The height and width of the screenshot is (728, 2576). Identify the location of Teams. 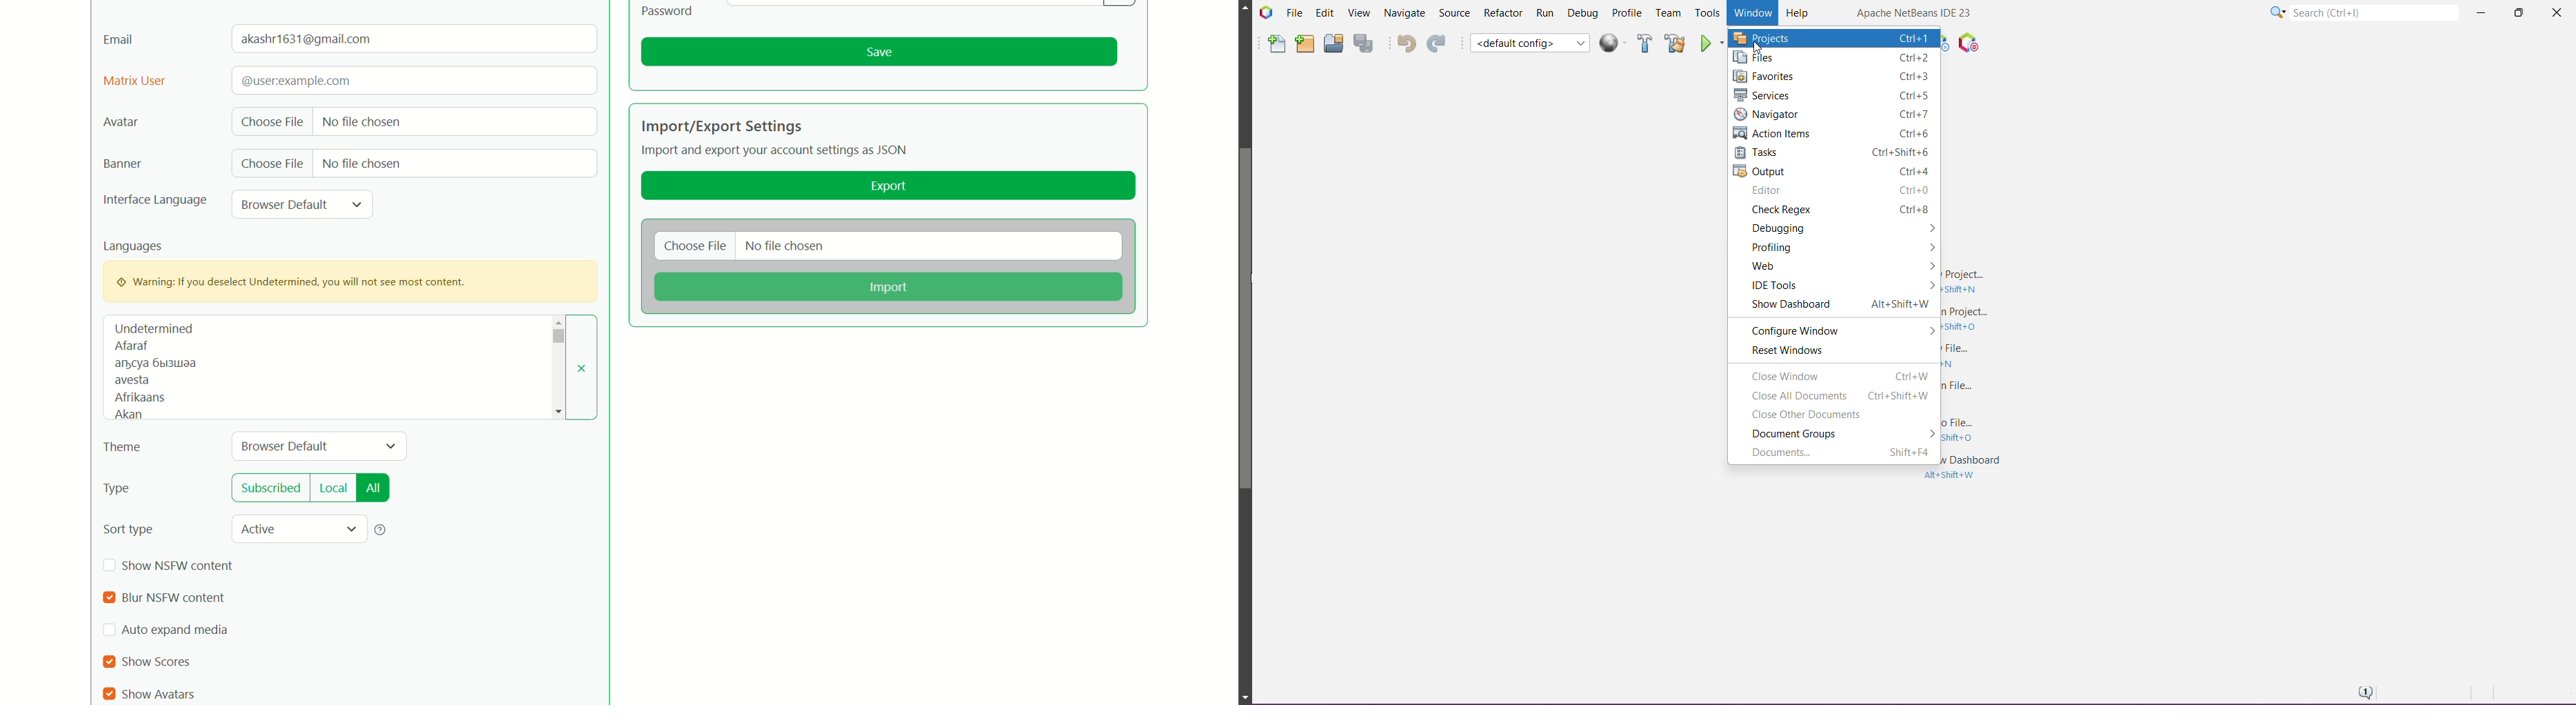
(1669, 13).